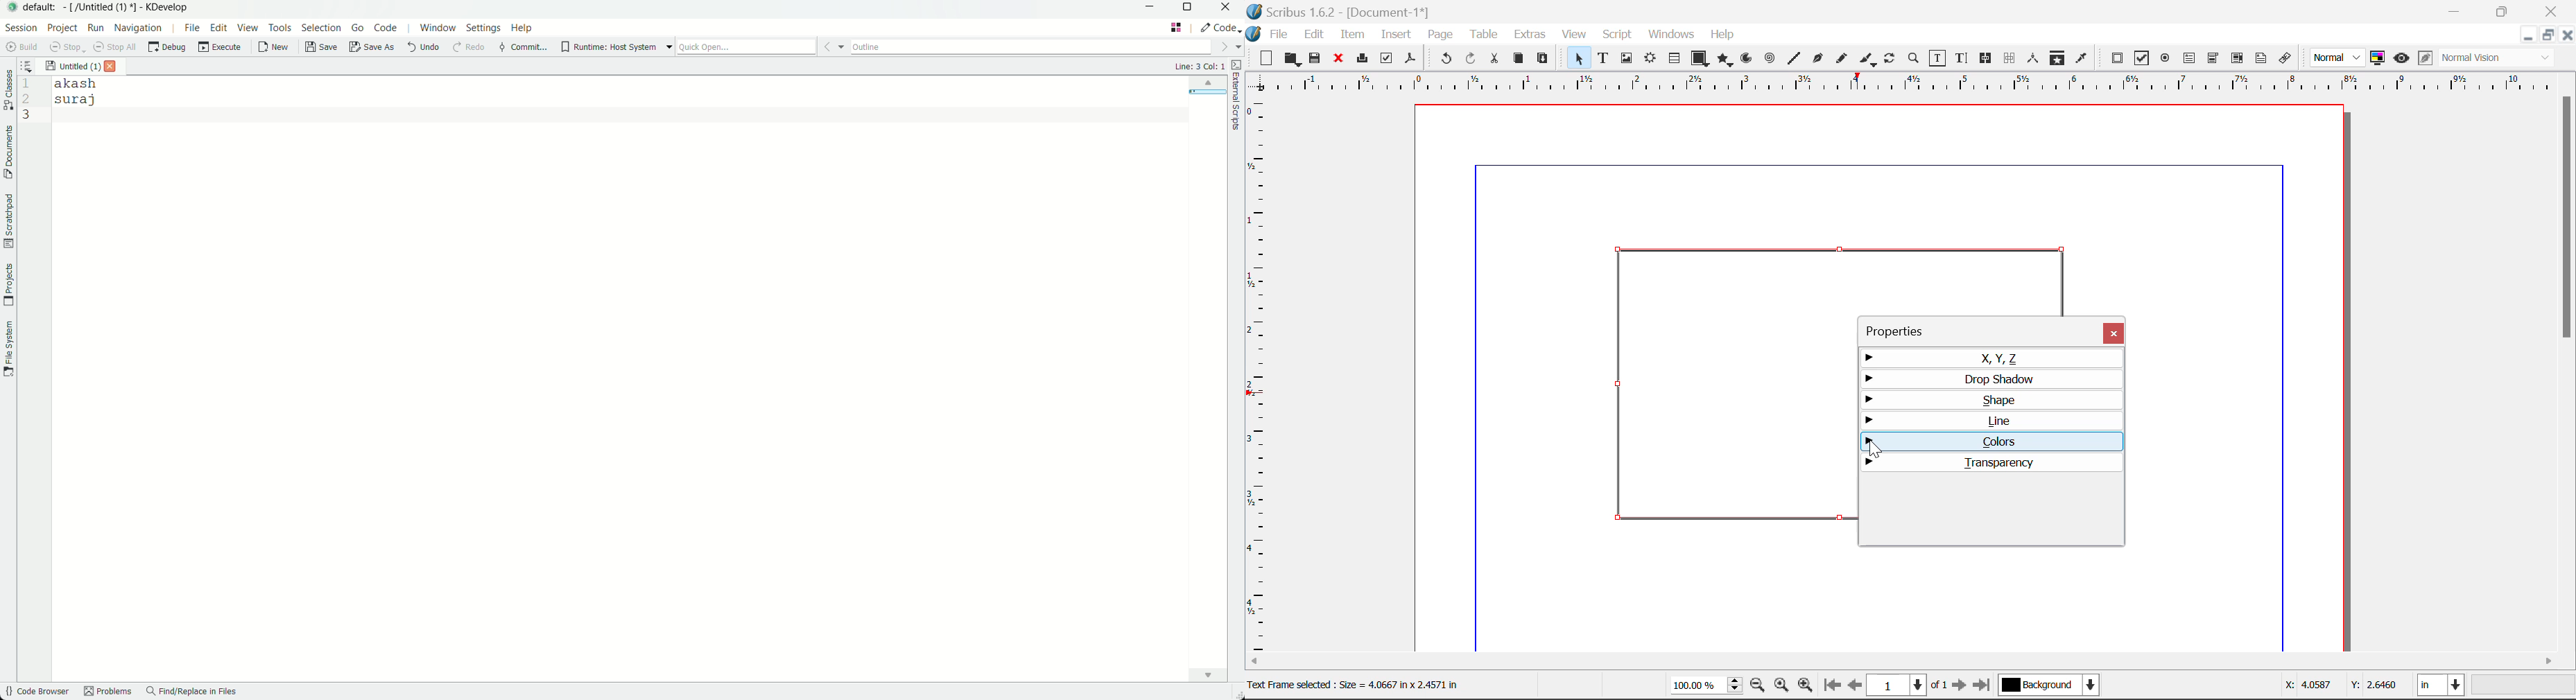 The width and height of the screenshot is (2576, 700). What do you see at coordinates (1962, 688) in the screenshot?
I see `Next Page` at bounding box center [1962, 688].